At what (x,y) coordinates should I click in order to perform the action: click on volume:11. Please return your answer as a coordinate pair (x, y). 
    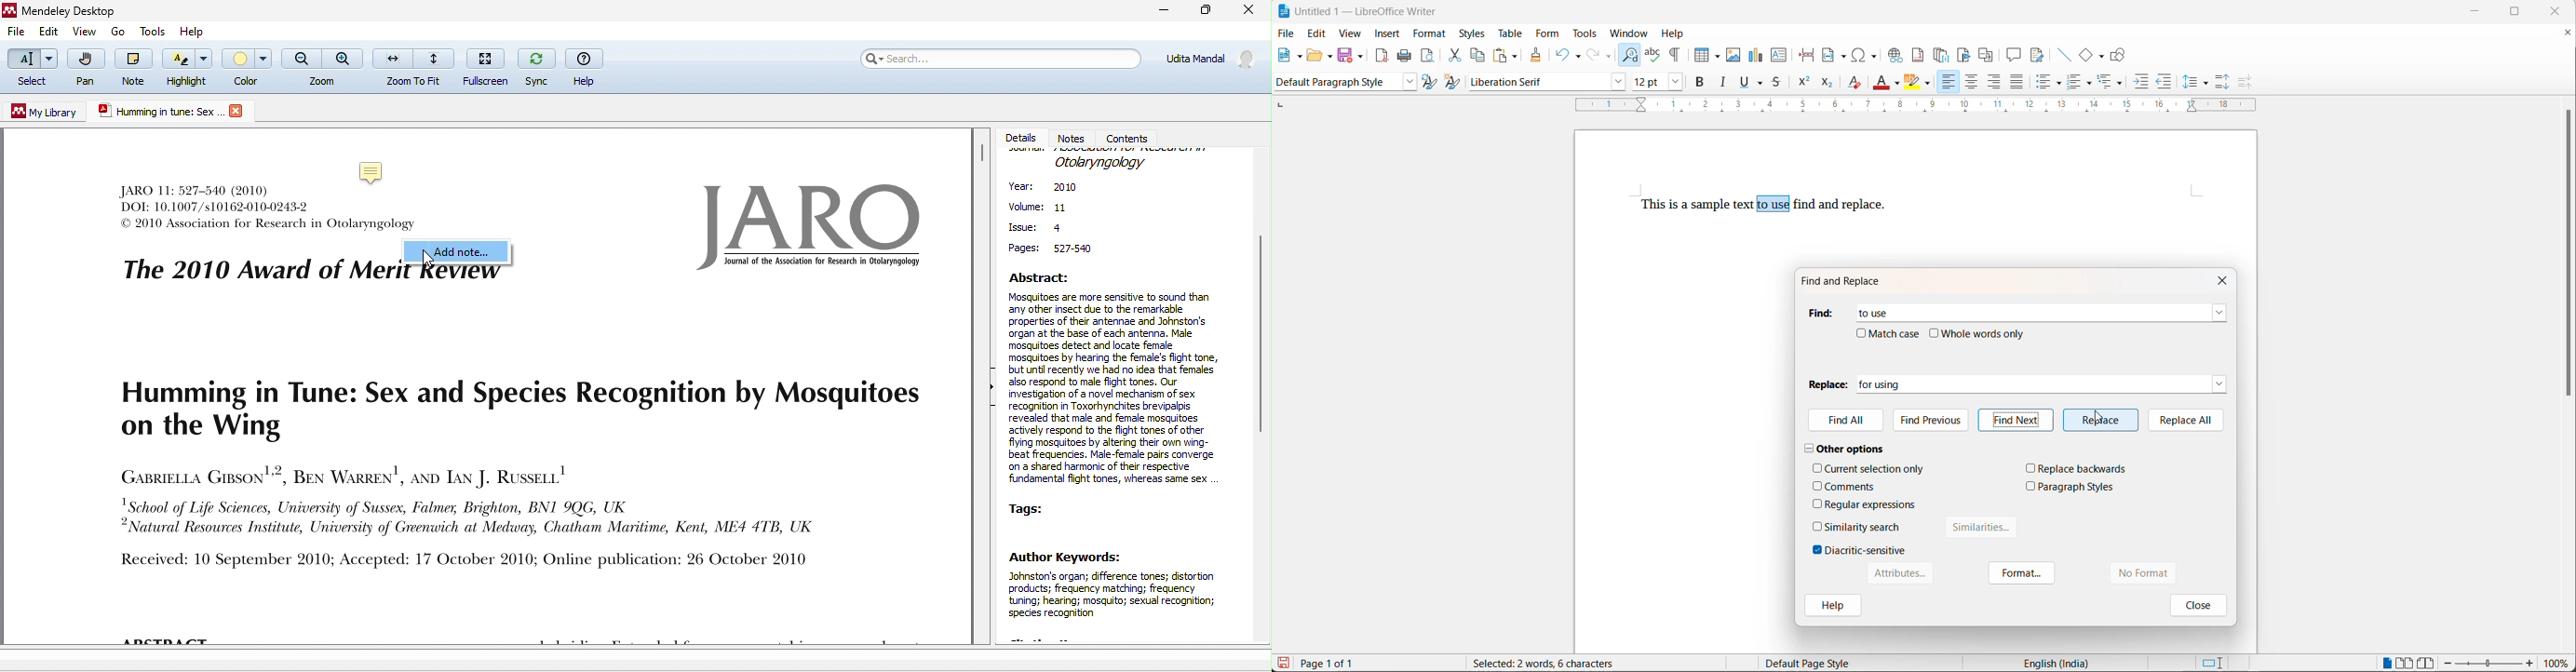
    Looking at the image, I should click on (1038, 208).